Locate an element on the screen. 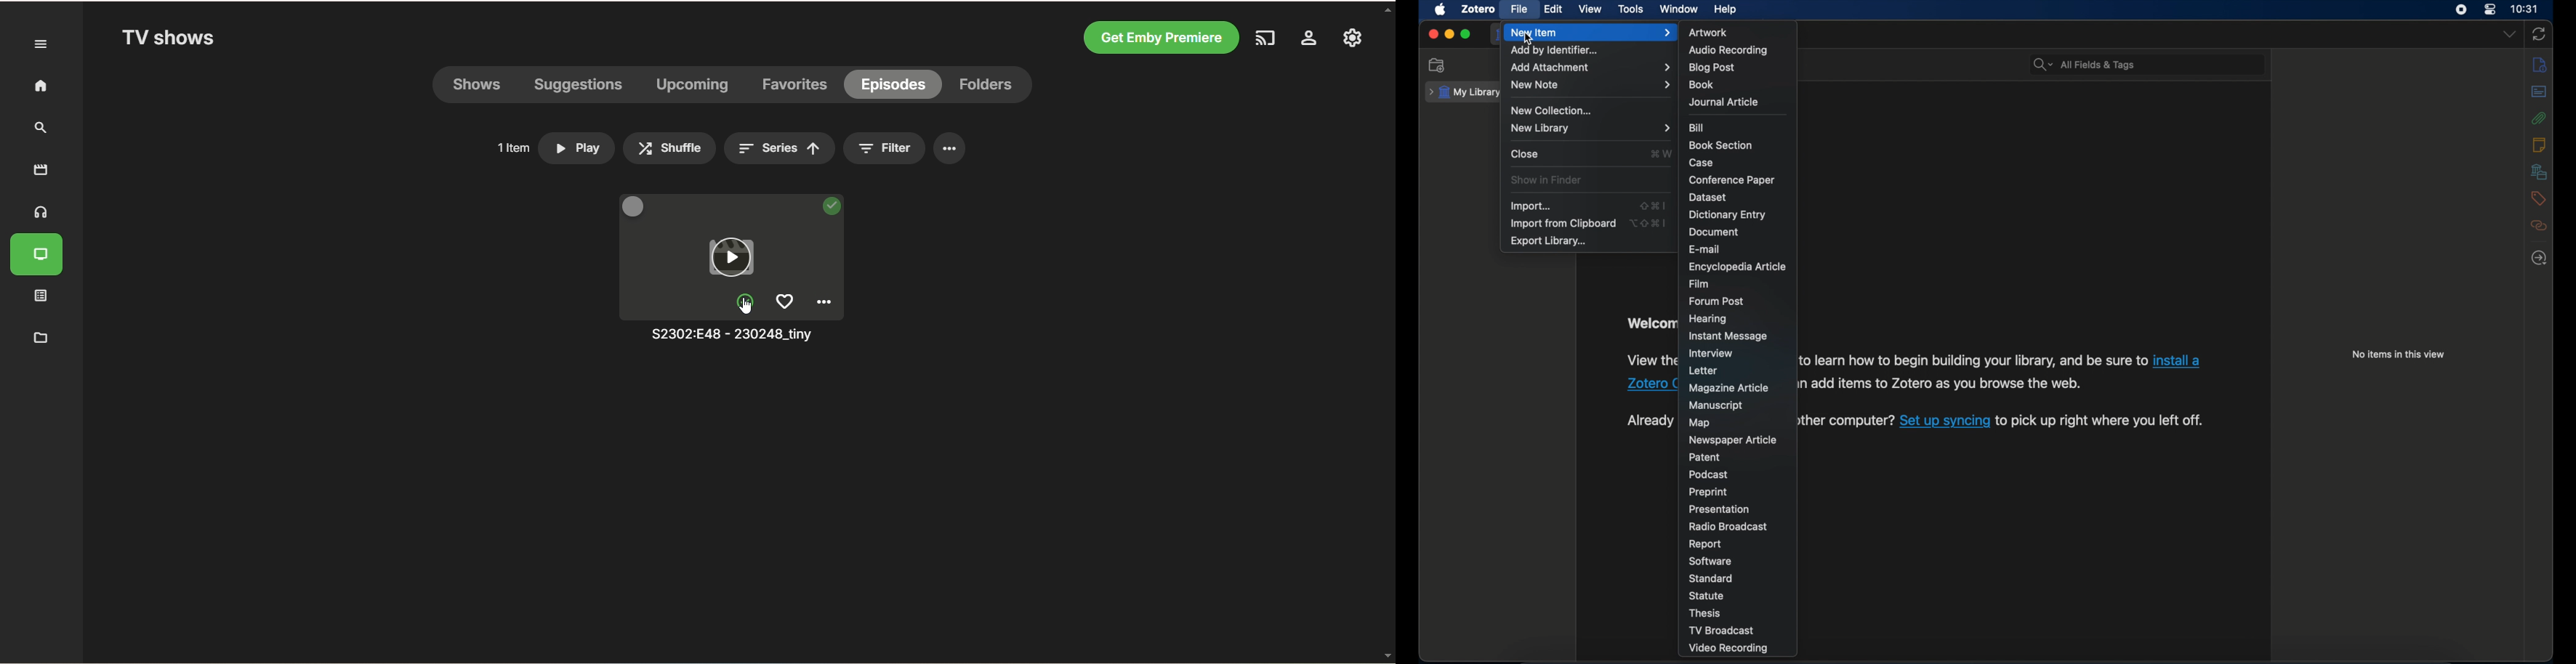 This screenshot has width=2576, height=672. podcast is located at coordinates (1707, 475).